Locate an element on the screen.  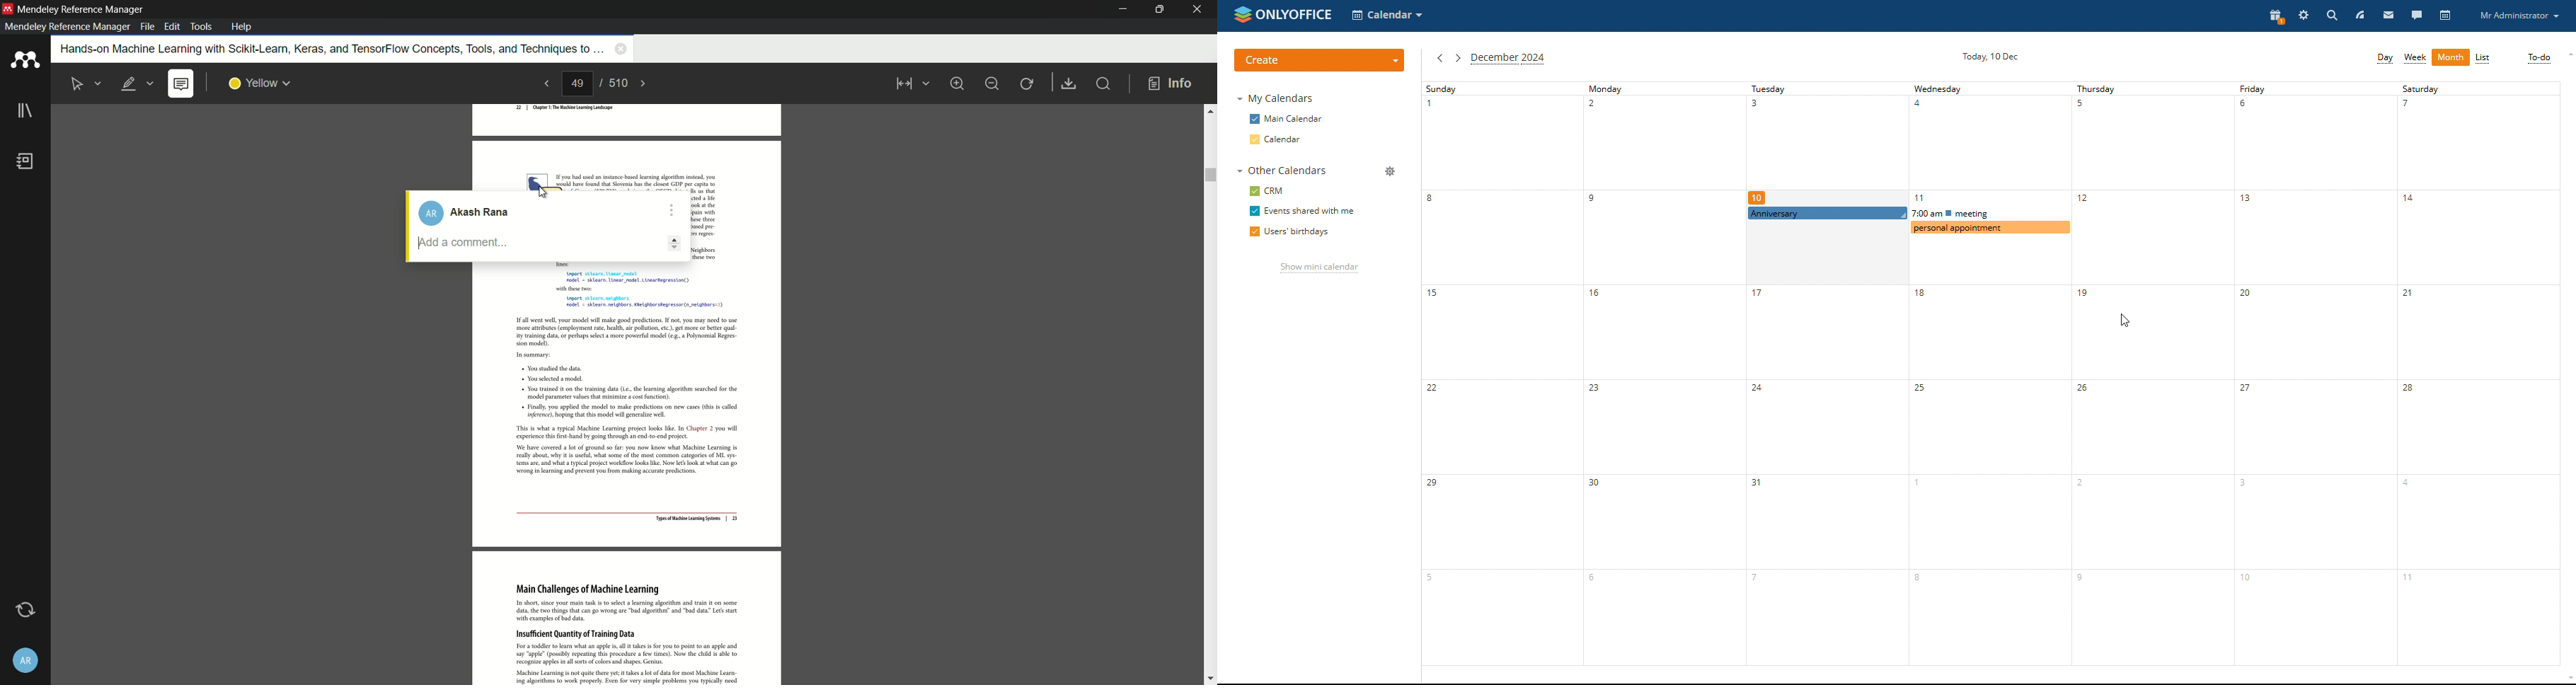
save is located at coordinates (1071, 84).